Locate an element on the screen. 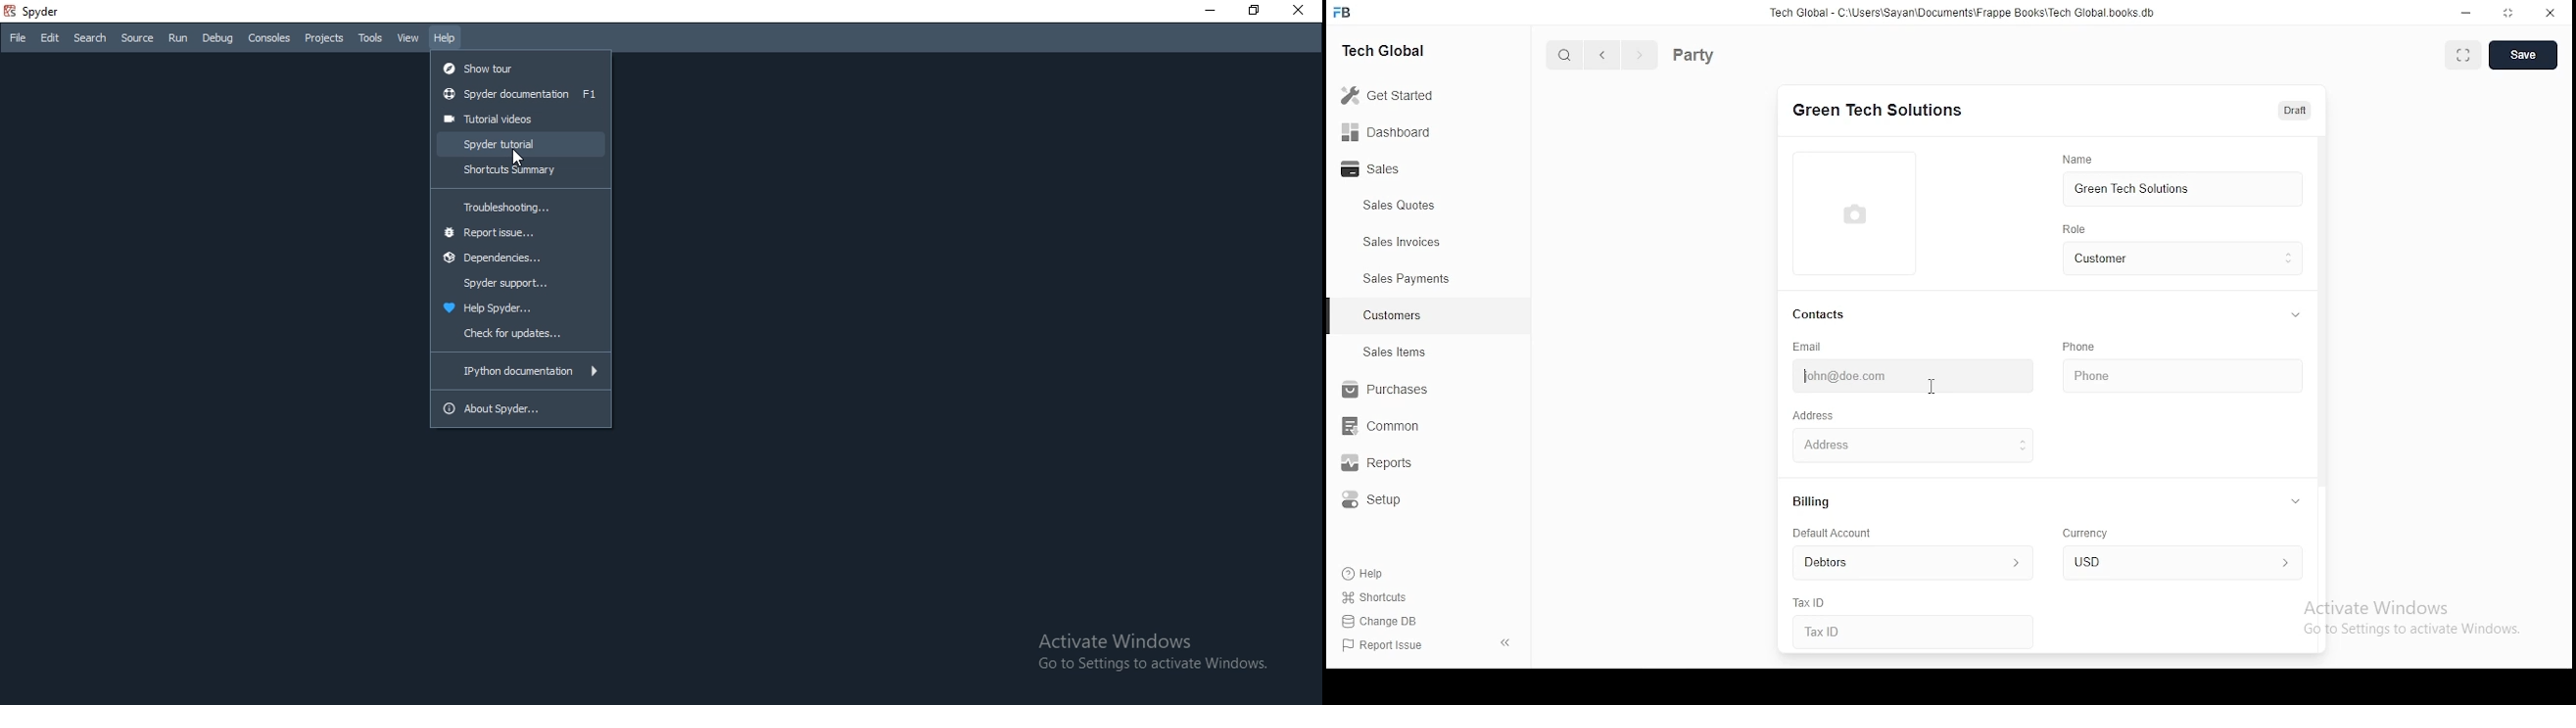 The height and width of the screenshot is (728, 2576). email is located at coordinates (1809, 347).